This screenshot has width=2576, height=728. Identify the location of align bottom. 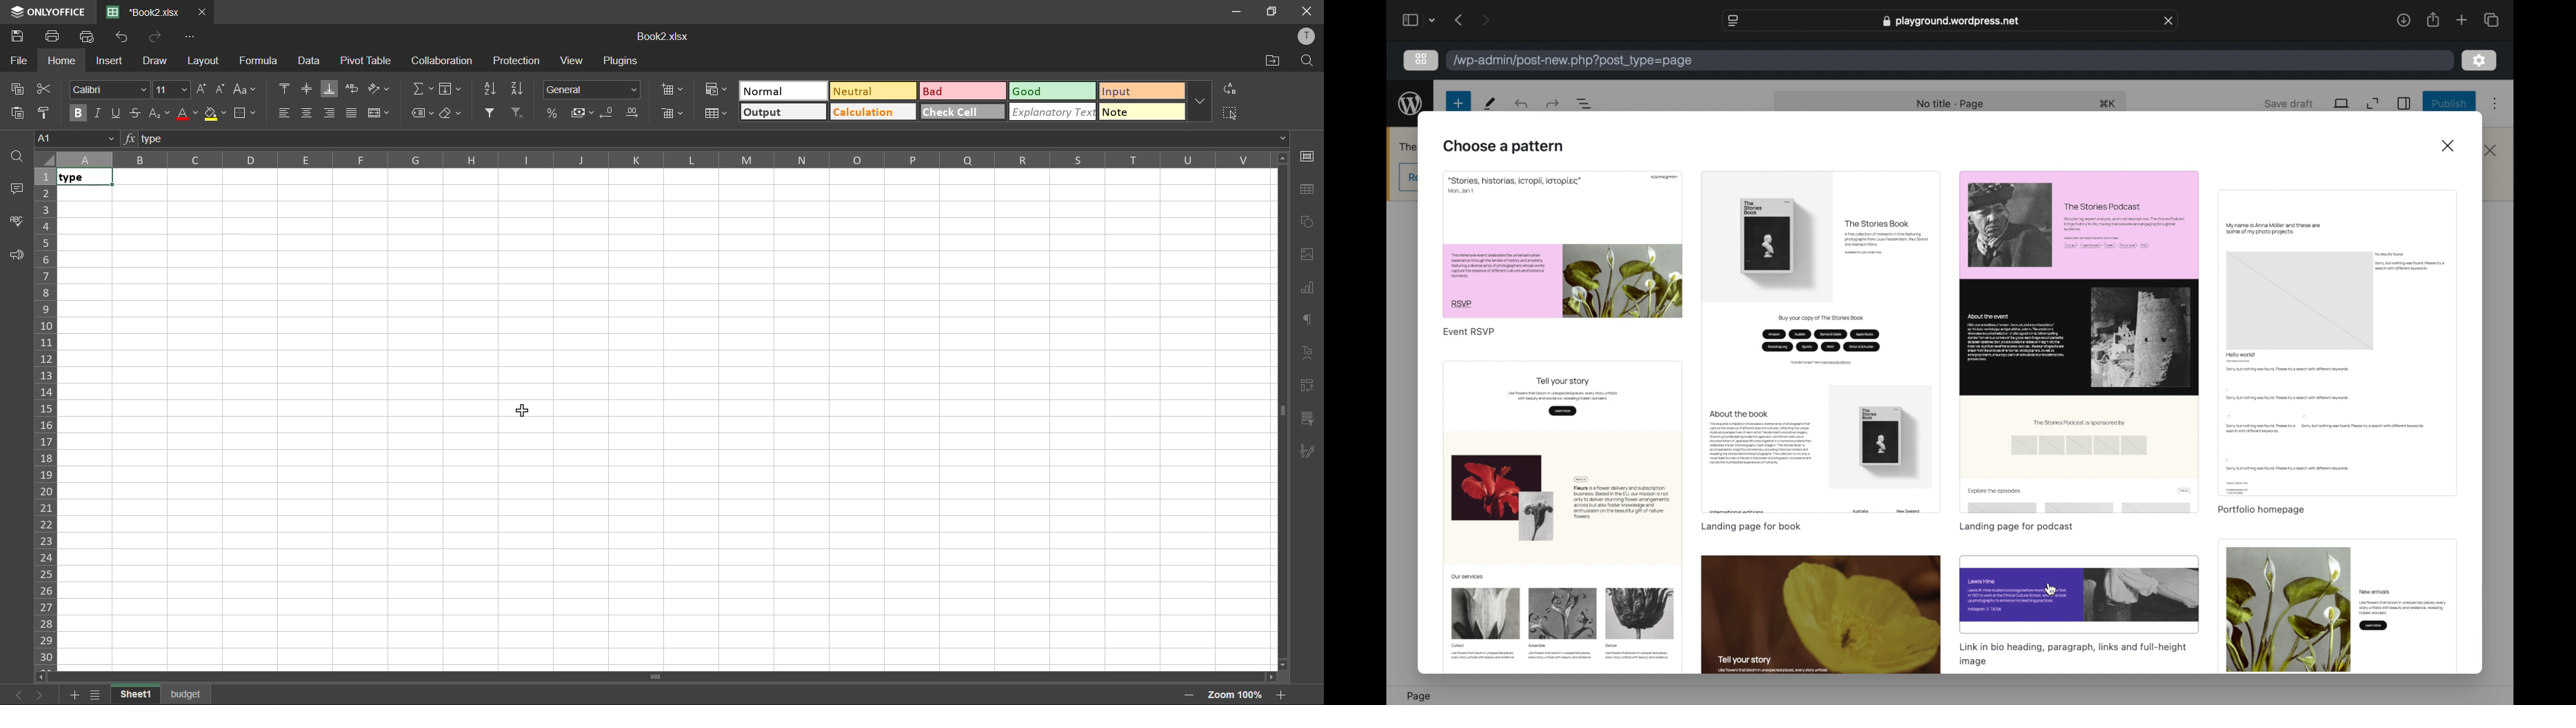
(330, 90).